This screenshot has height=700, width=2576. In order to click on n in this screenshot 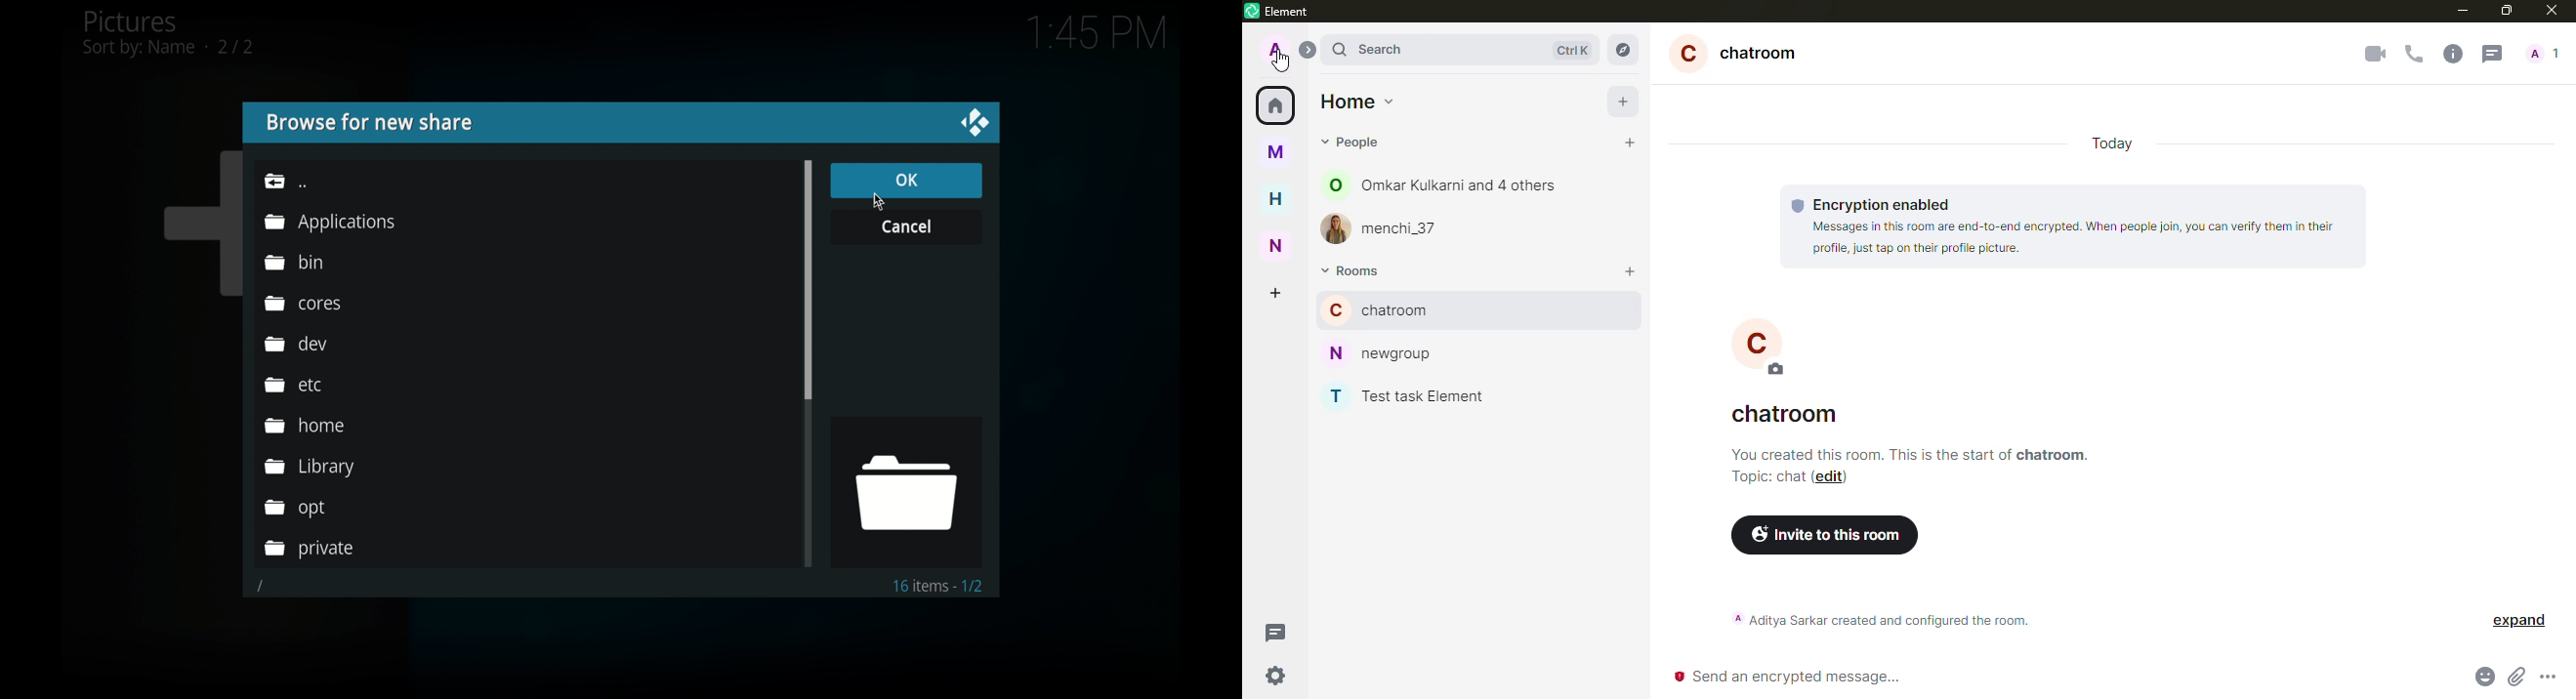, I will do `click(1275, 244)`.